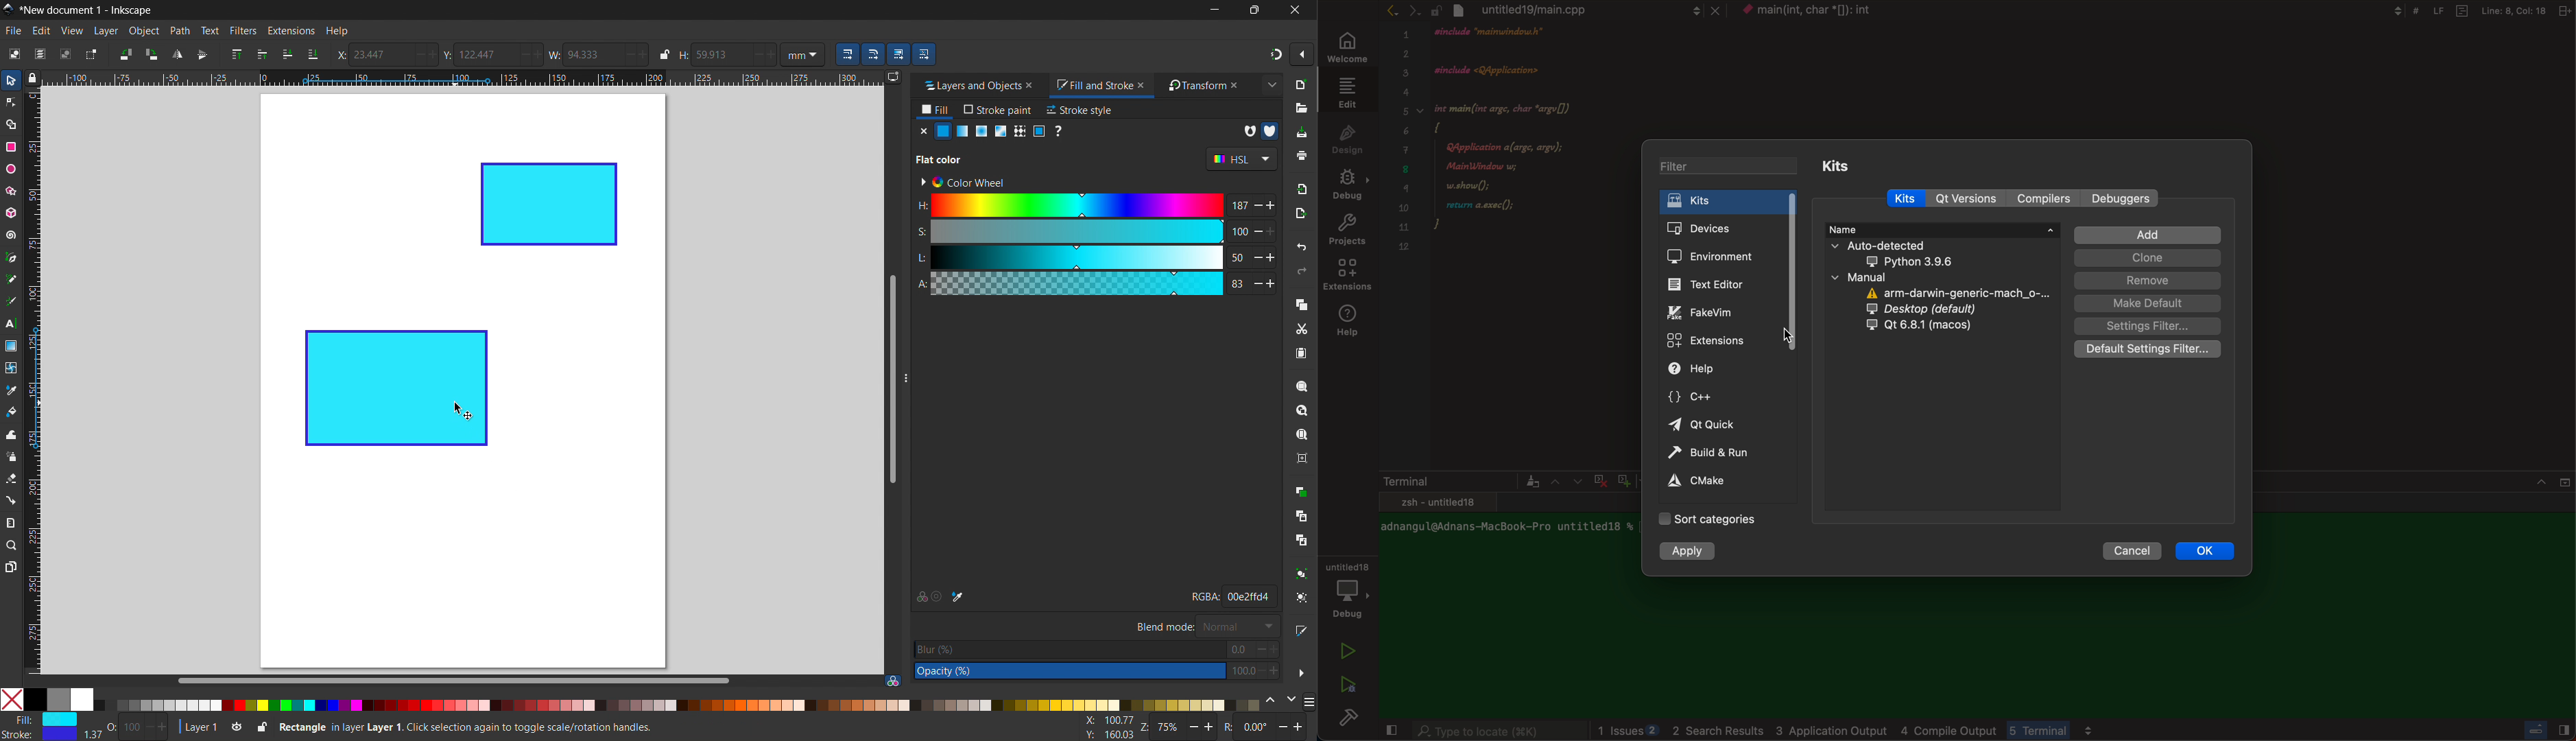 The height and width of the screenshot is (756, 2576). What do you see at coordinates (139, 726) in the screenshot?
I see `O: 100` at bounding box center [139, 726].